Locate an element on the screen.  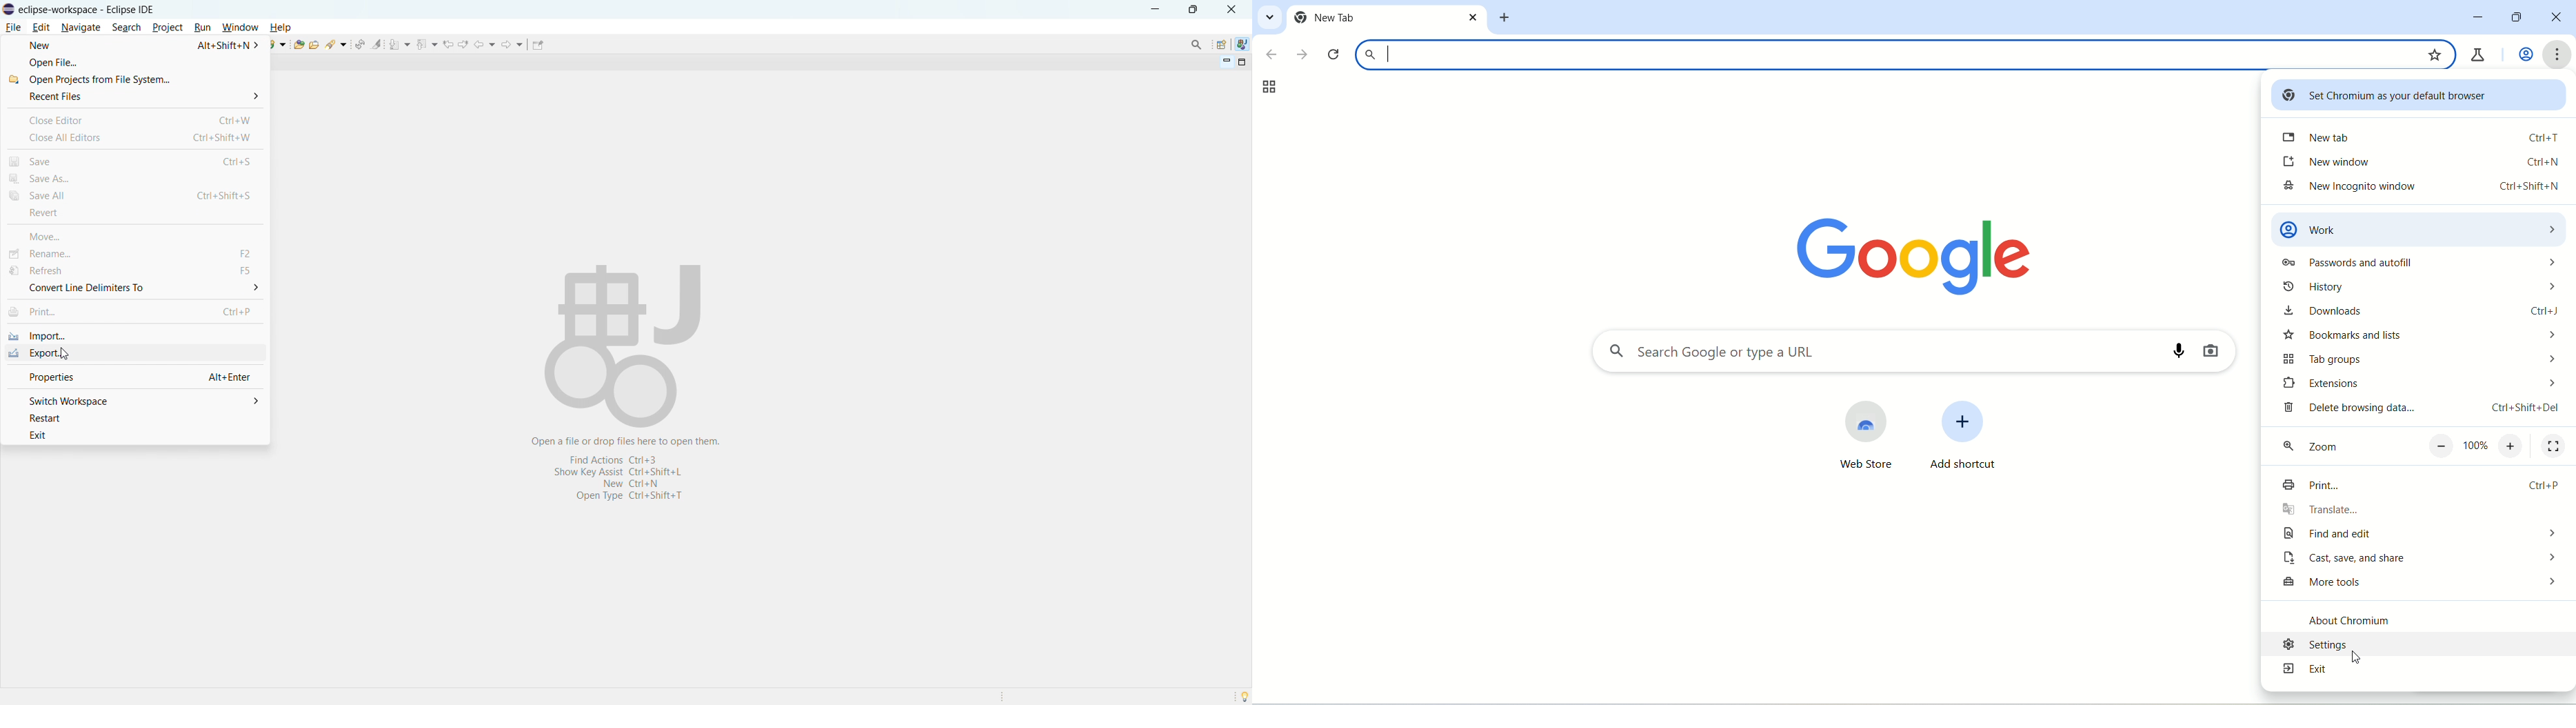
view previous location is located at coordinates (448, 44).